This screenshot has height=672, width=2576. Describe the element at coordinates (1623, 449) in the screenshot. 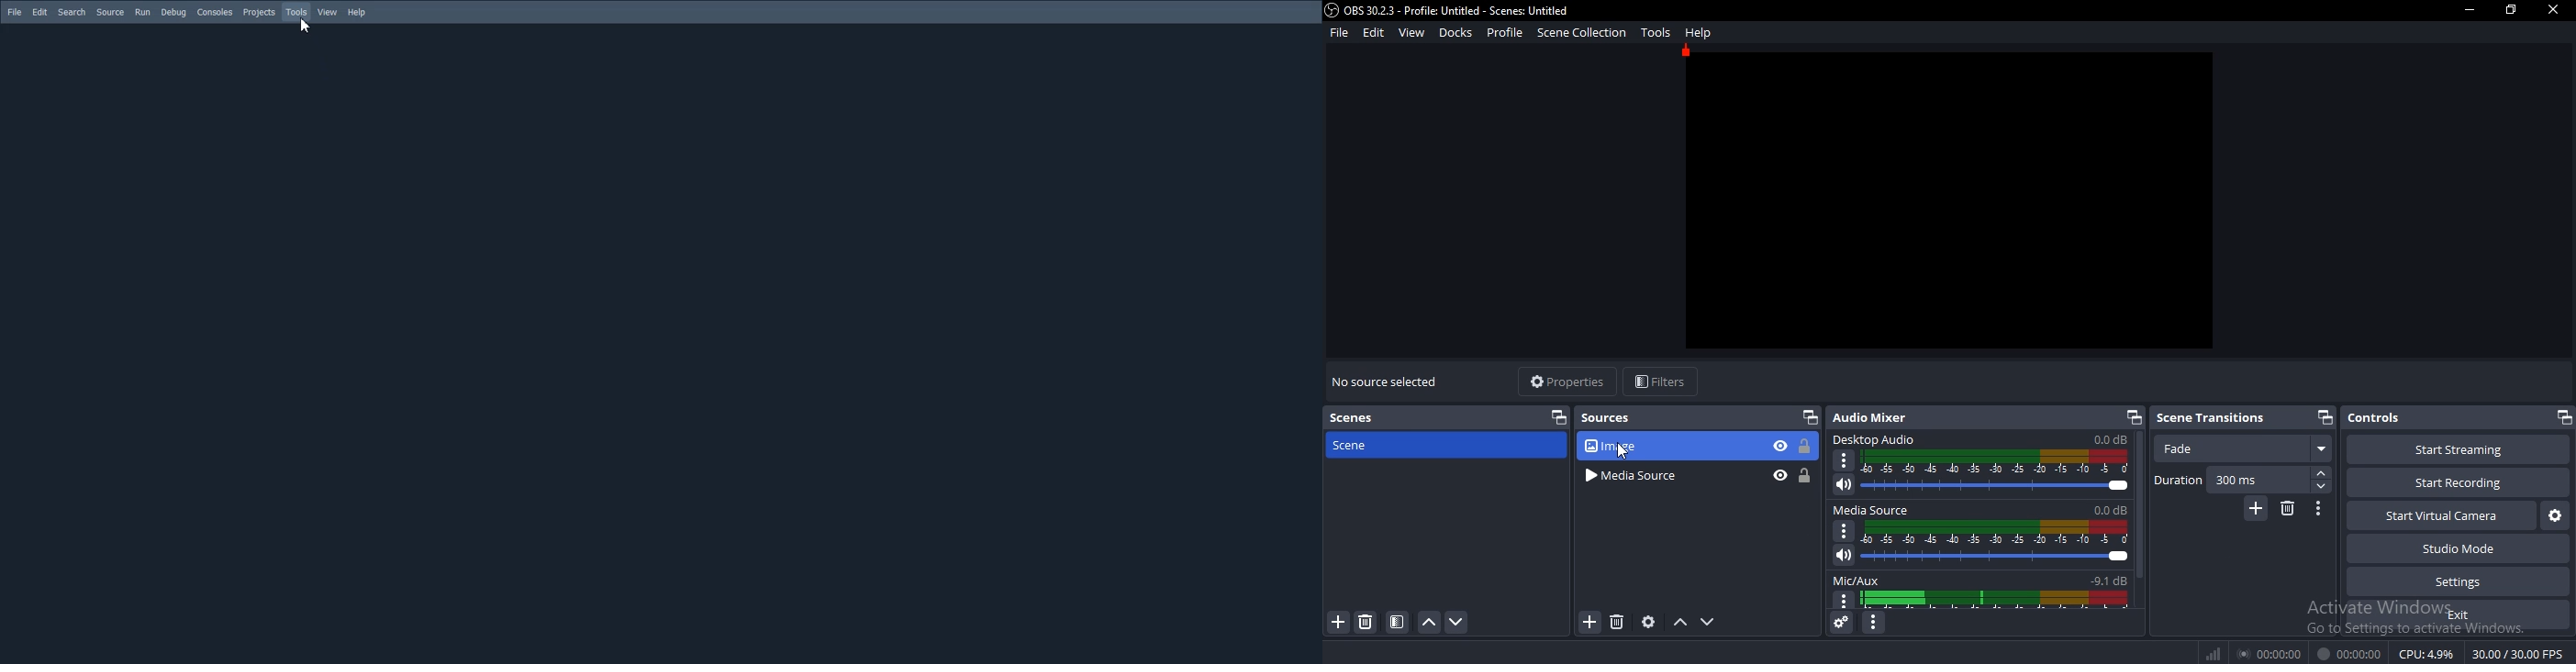

I see `cursor` at that location.